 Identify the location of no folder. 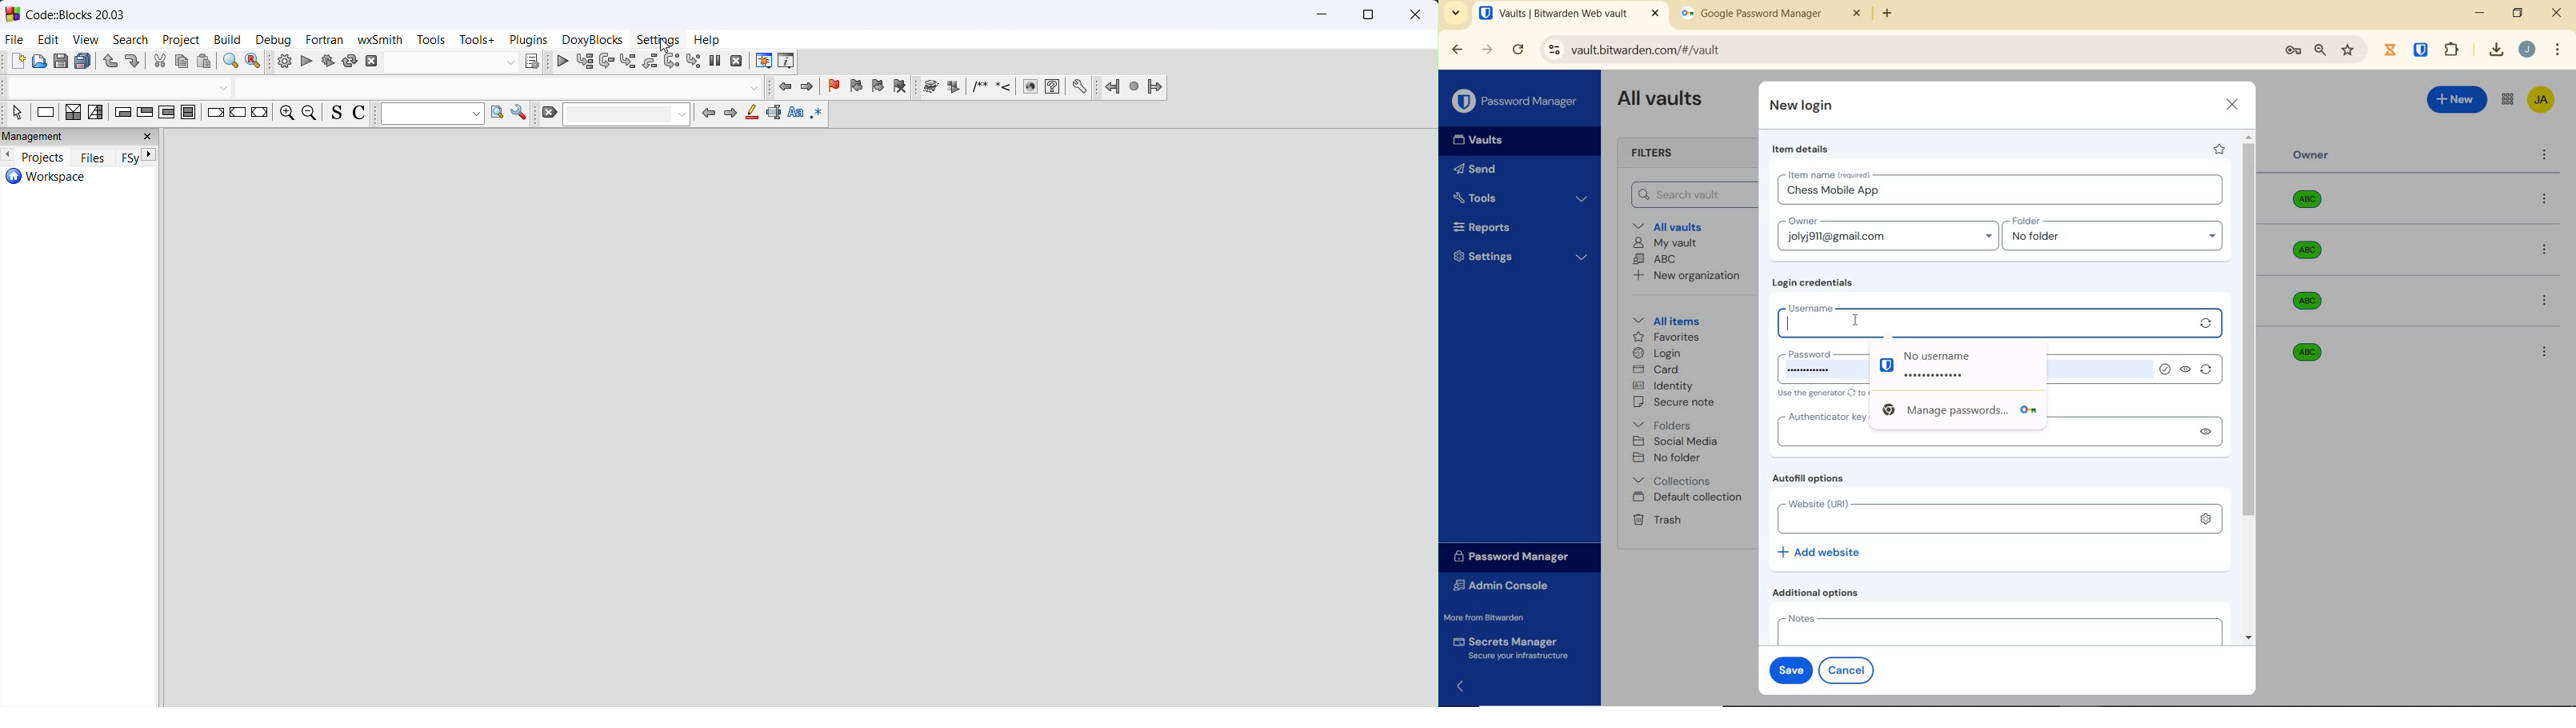
(2118, 240).